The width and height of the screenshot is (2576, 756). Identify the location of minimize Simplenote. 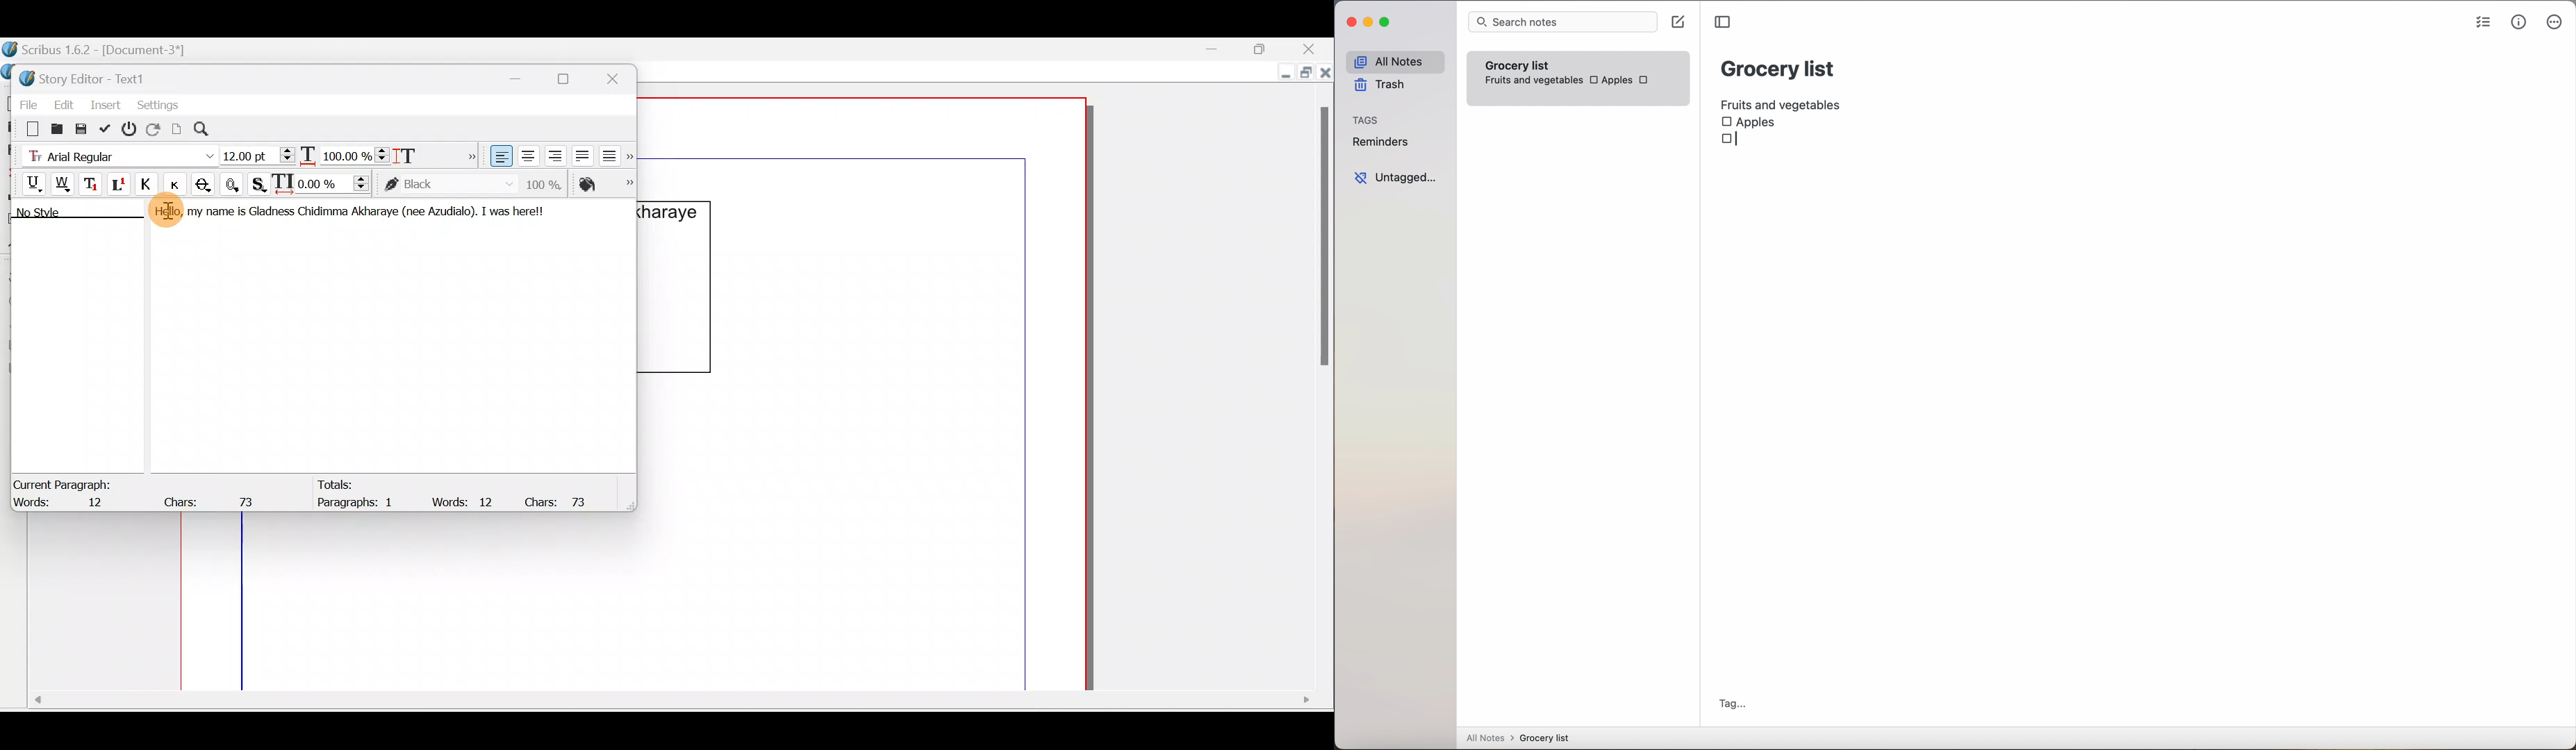
(1370, 24).